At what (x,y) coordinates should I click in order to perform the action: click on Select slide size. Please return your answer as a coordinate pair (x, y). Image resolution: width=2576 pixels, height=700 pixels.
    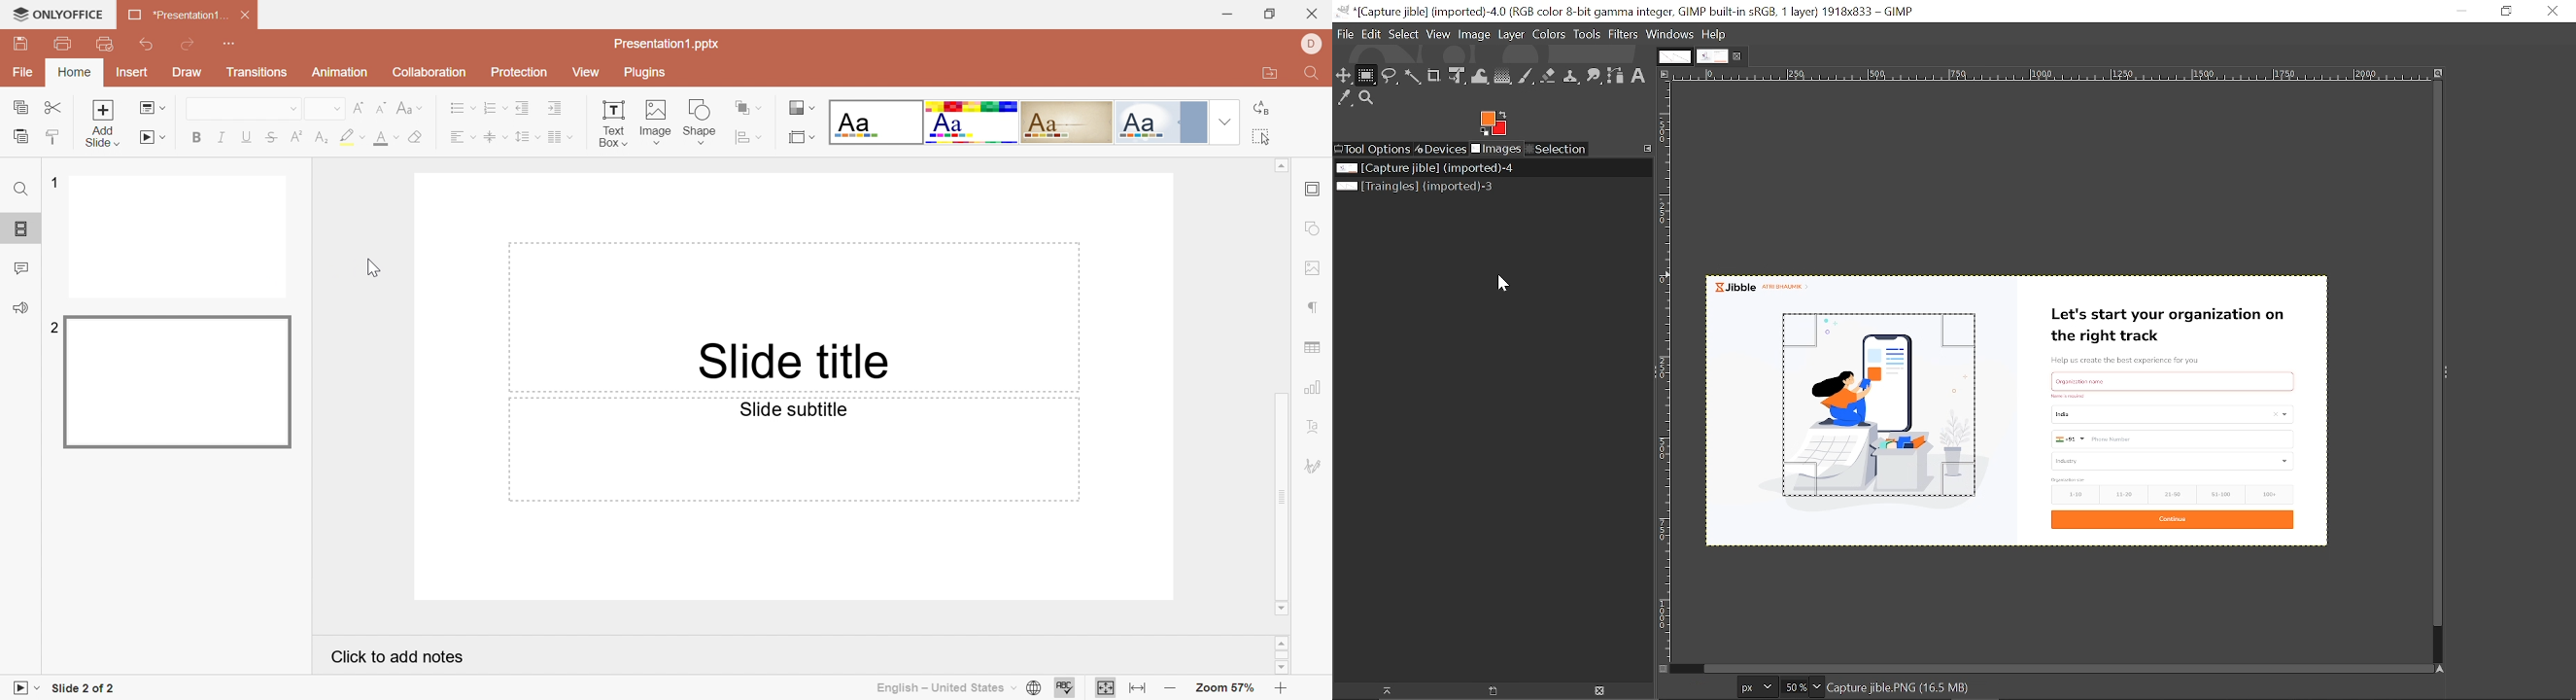
    Looking at the image, I should click on (796, 137).